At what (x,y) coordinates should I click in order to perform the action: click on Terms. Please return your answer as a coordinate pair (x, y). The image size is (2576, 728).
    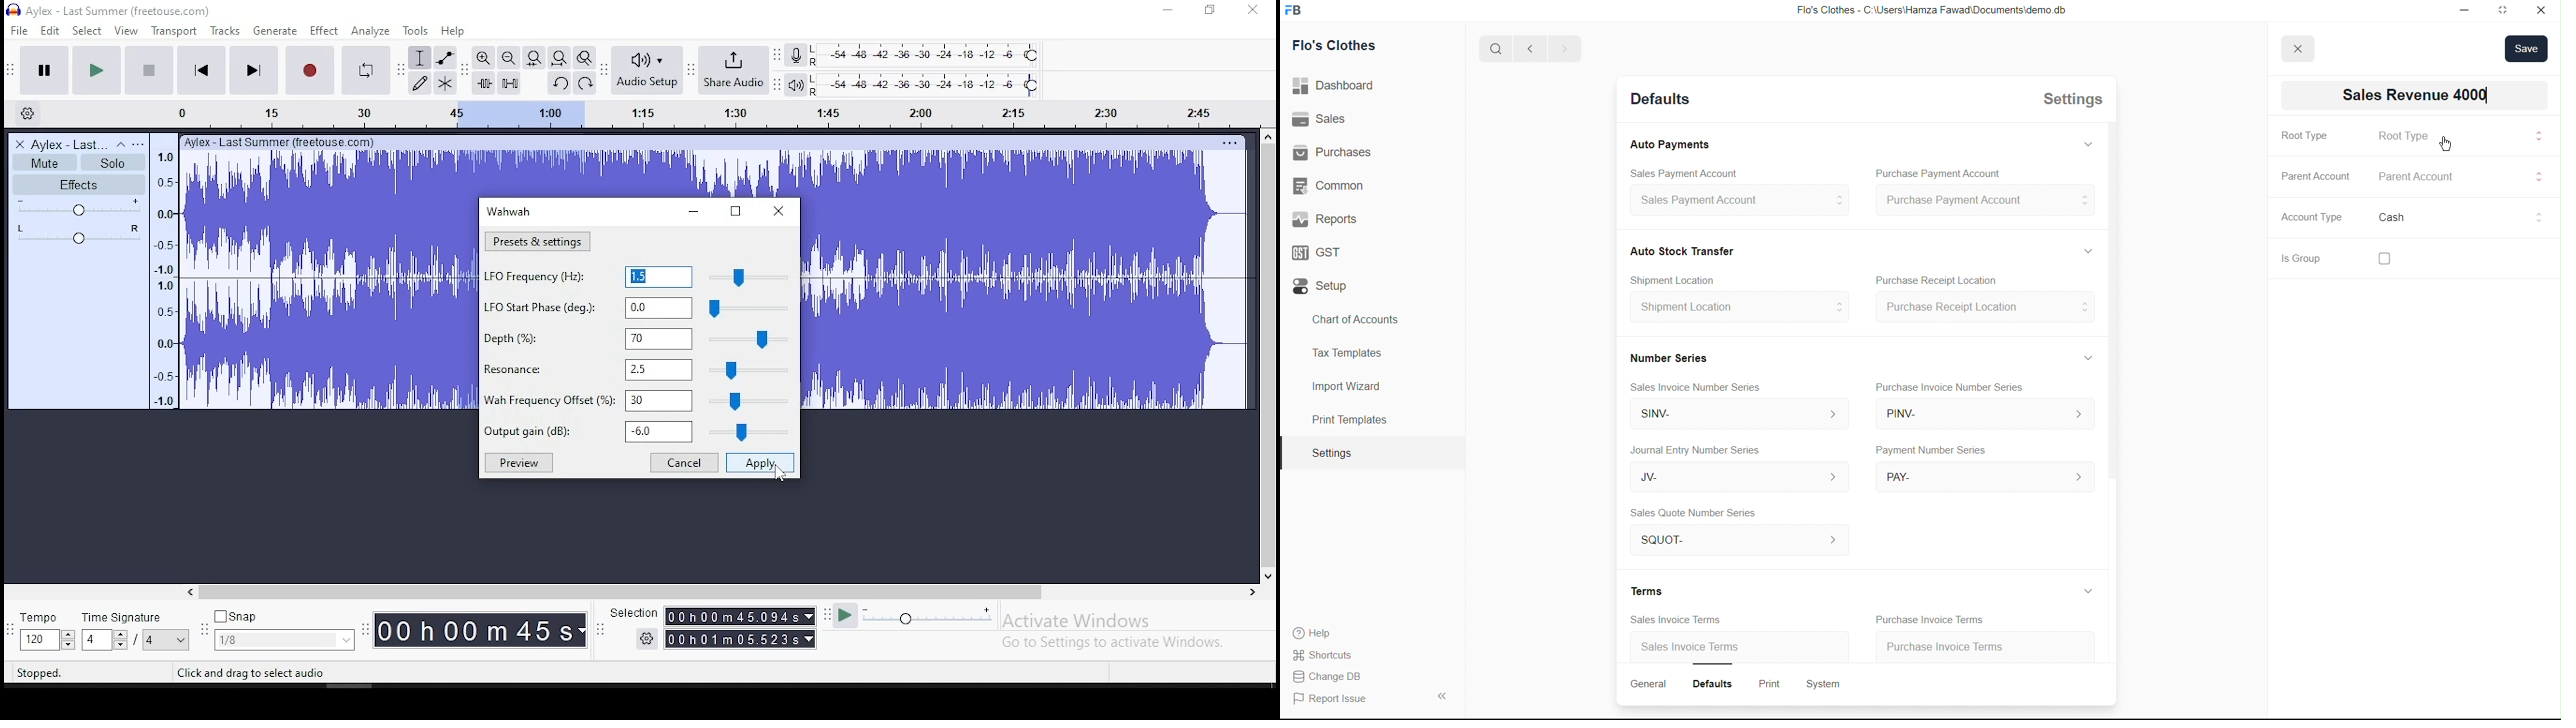
    Looking at the image, I should click on (1650, 590).